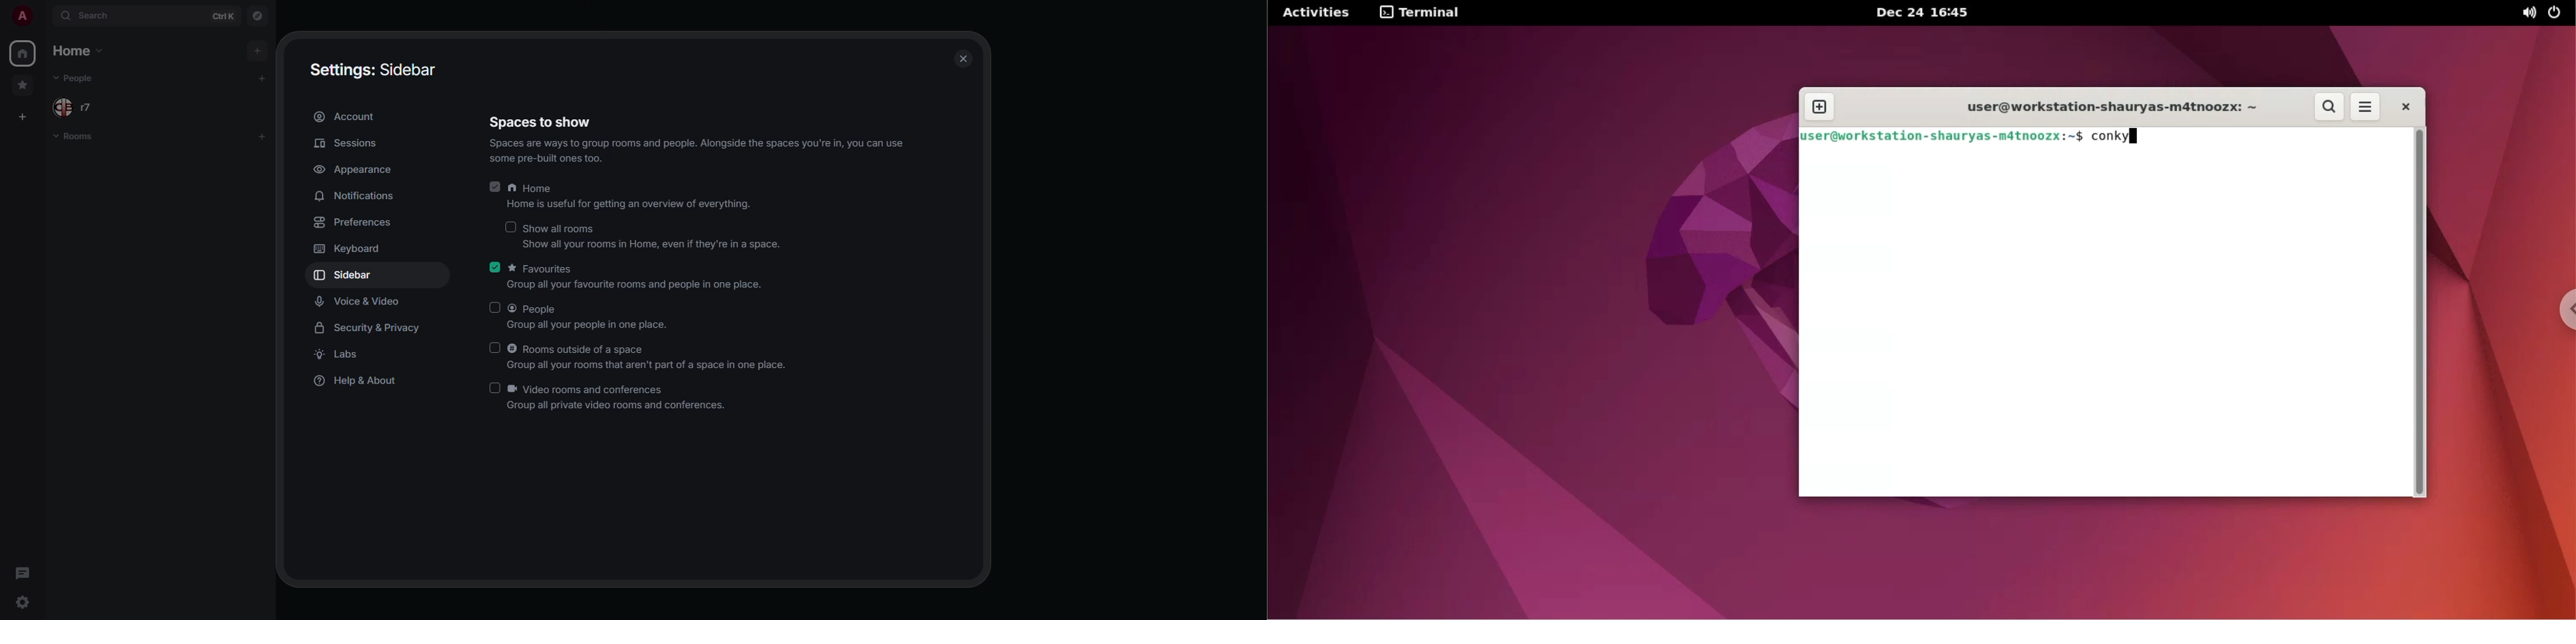  Describe the element at coordinates (495, 388) in the screenshot. I see `click to enable` at that location.